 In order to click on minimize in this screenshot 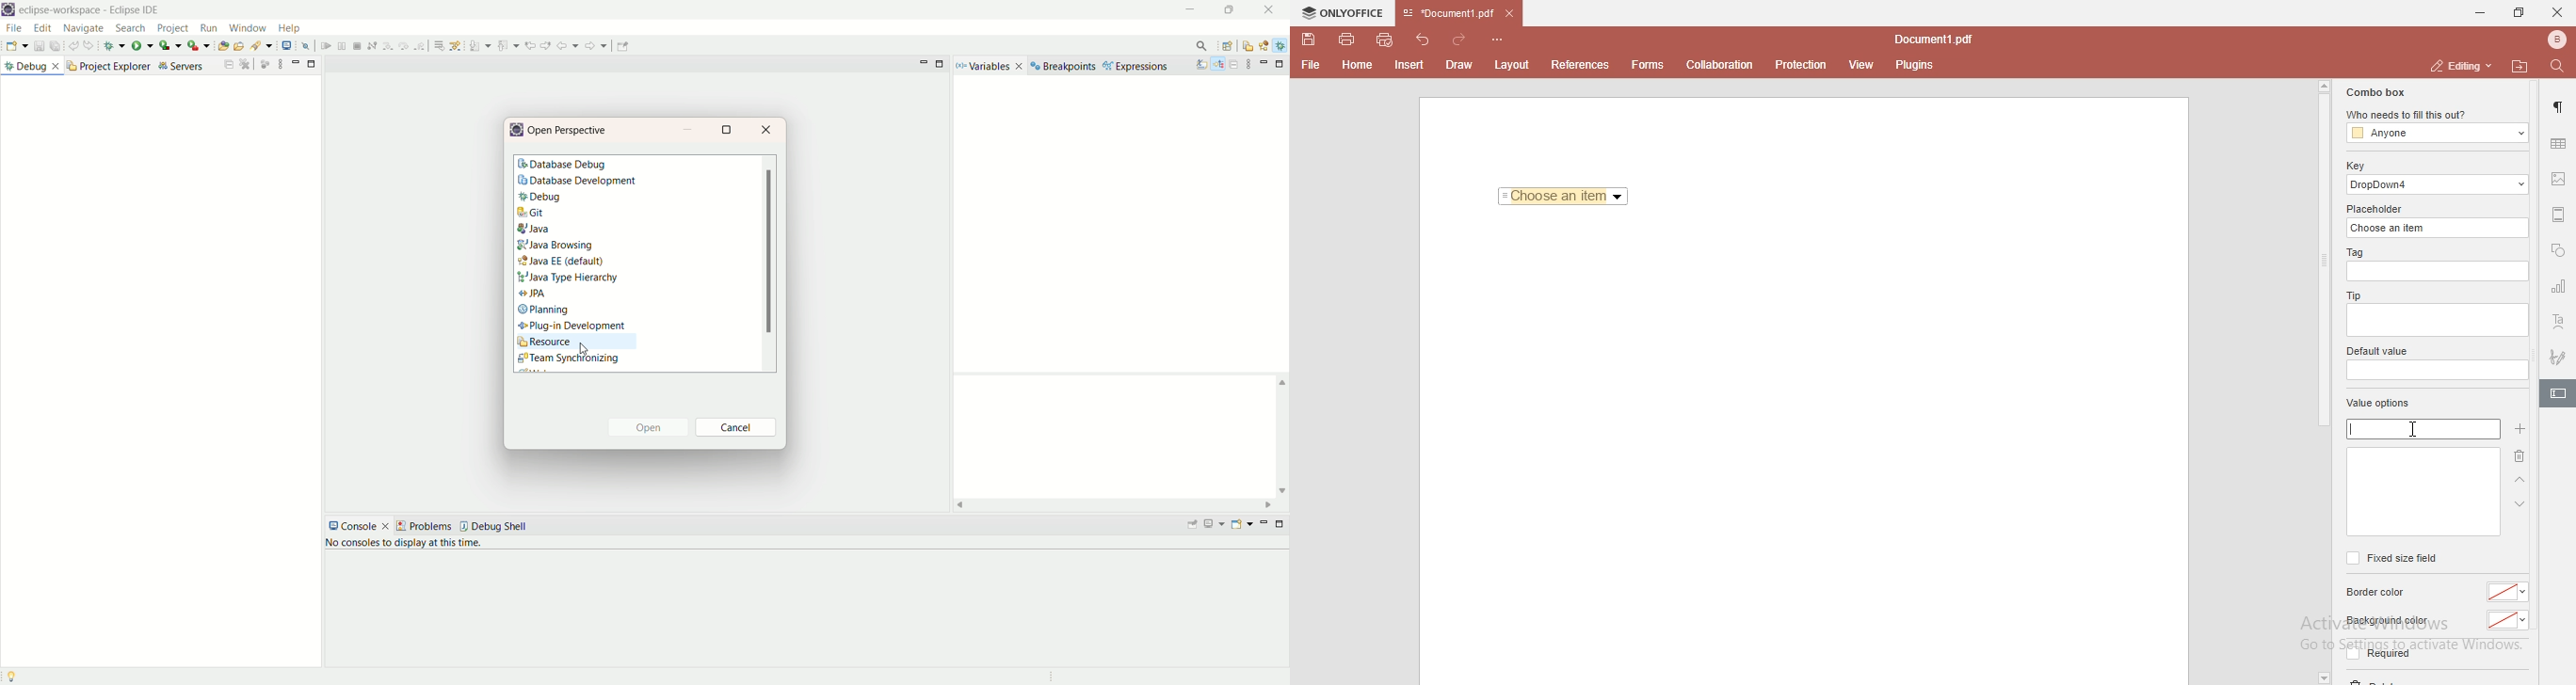, I will do `click(693, 129)`.